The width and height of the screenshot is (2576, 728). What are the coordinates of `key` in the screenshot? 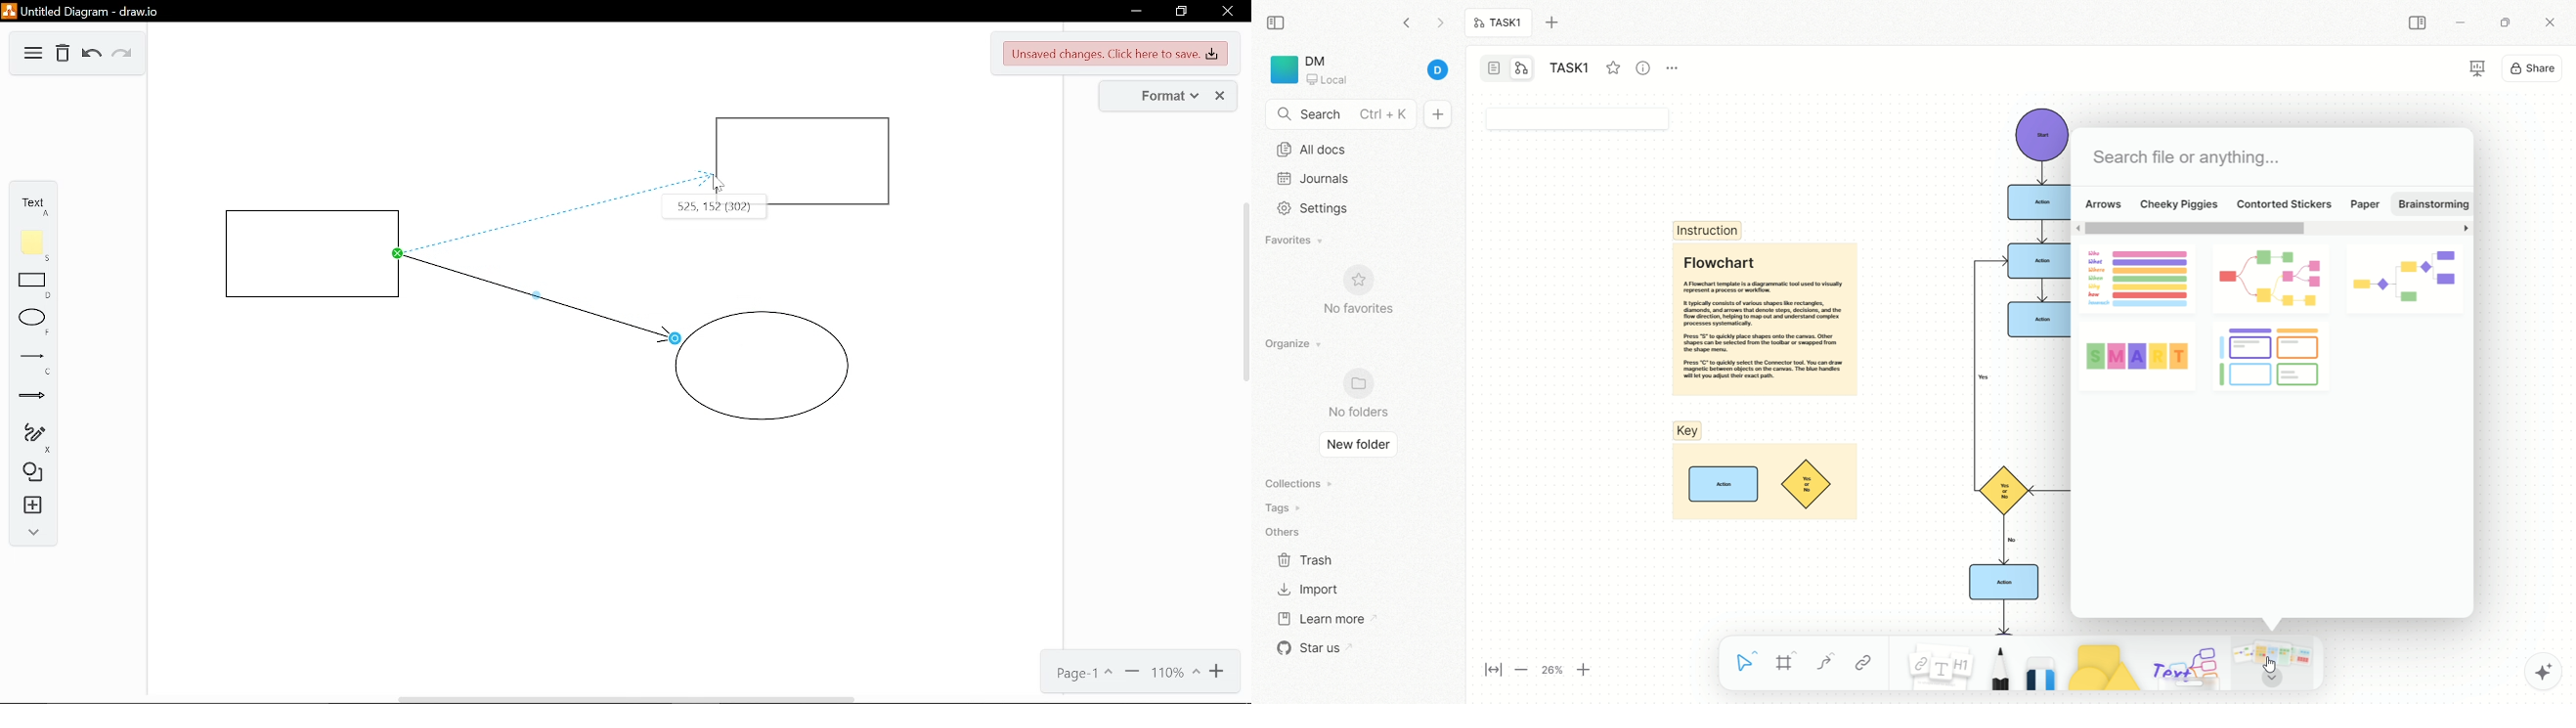 It's located at (1763, 473).